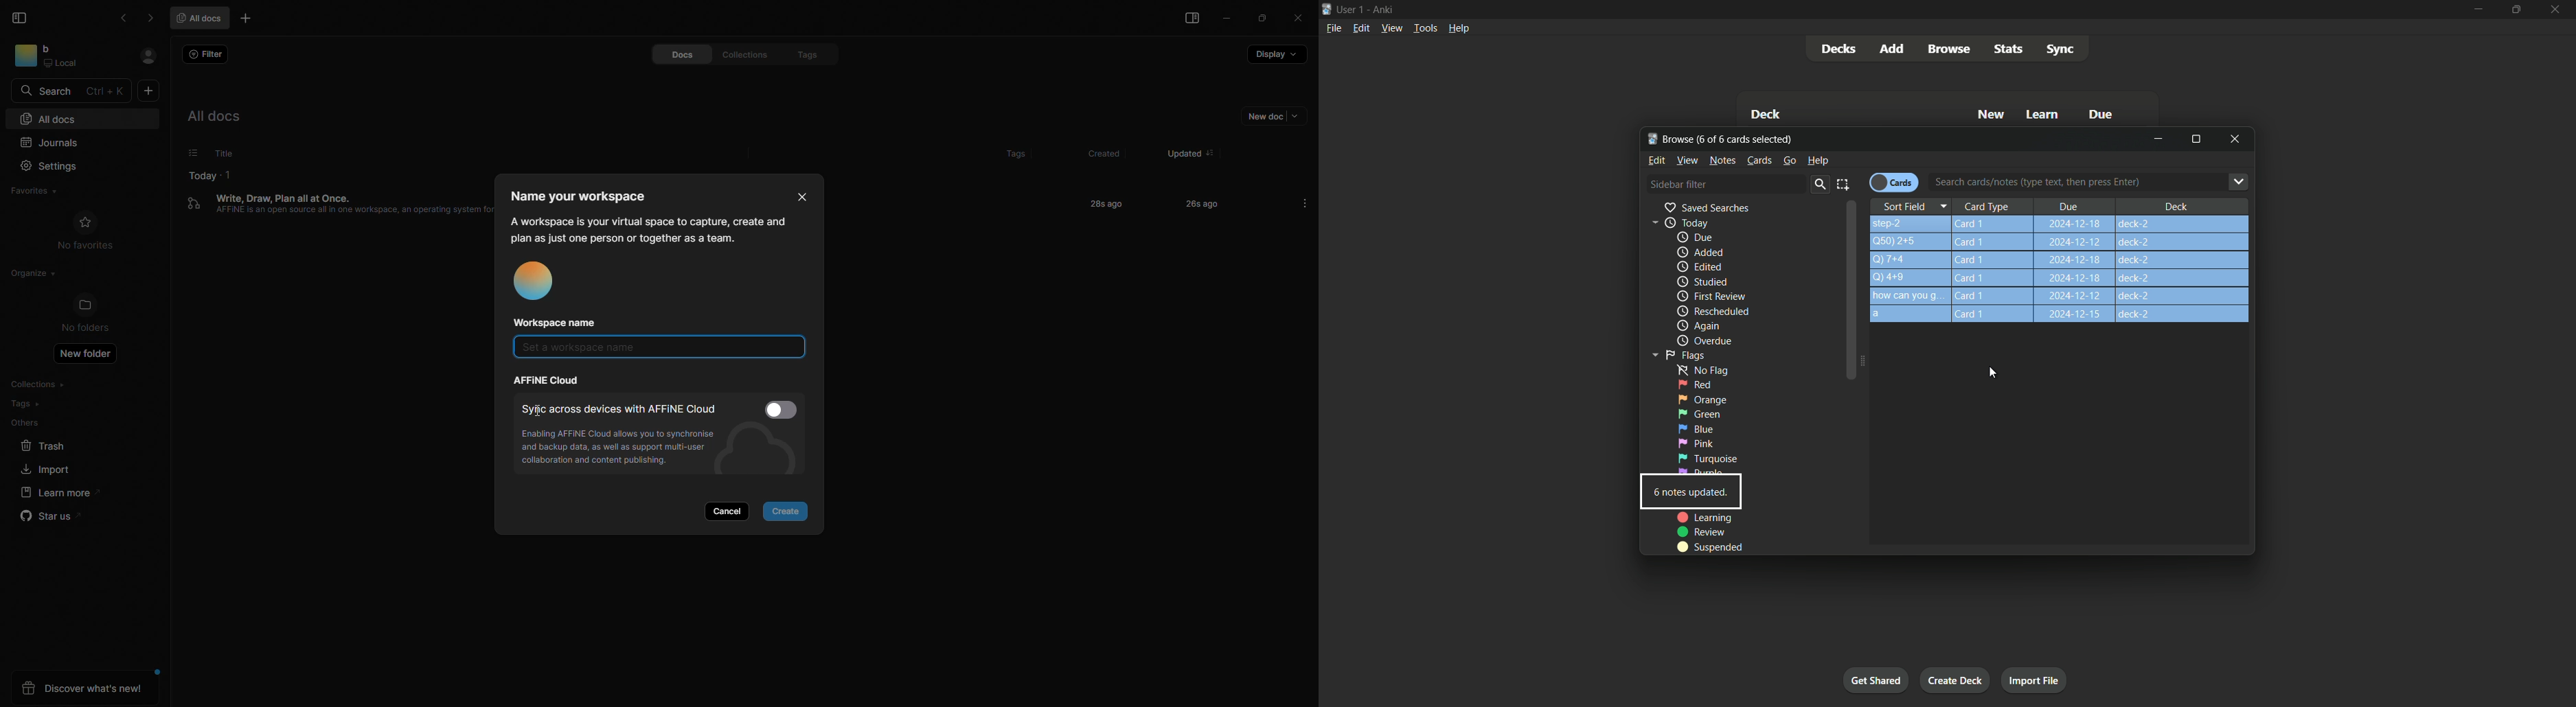  What do you see at coordinates (670, 55) in the screenshot?
I see `docs` at bounding box center [670, 55].